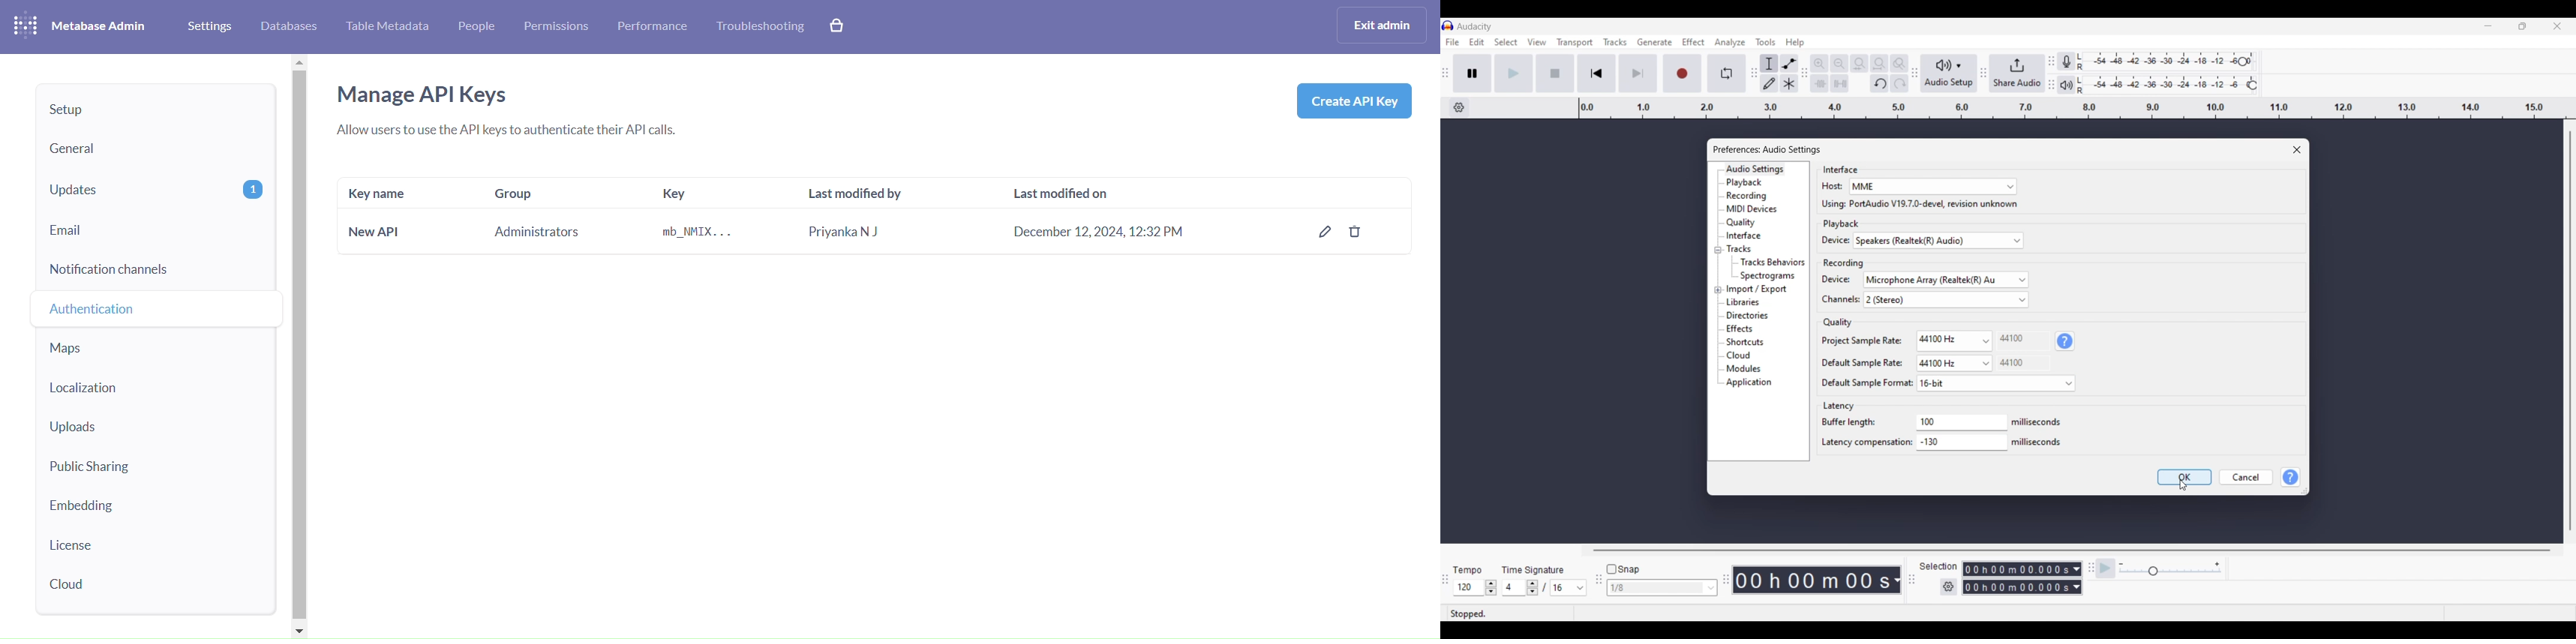 The width and height of the screenshot is (2576, 644). Describe the element at coordinates (1899, 63) in the screenshot. I see `Zoom toggle` at that location.